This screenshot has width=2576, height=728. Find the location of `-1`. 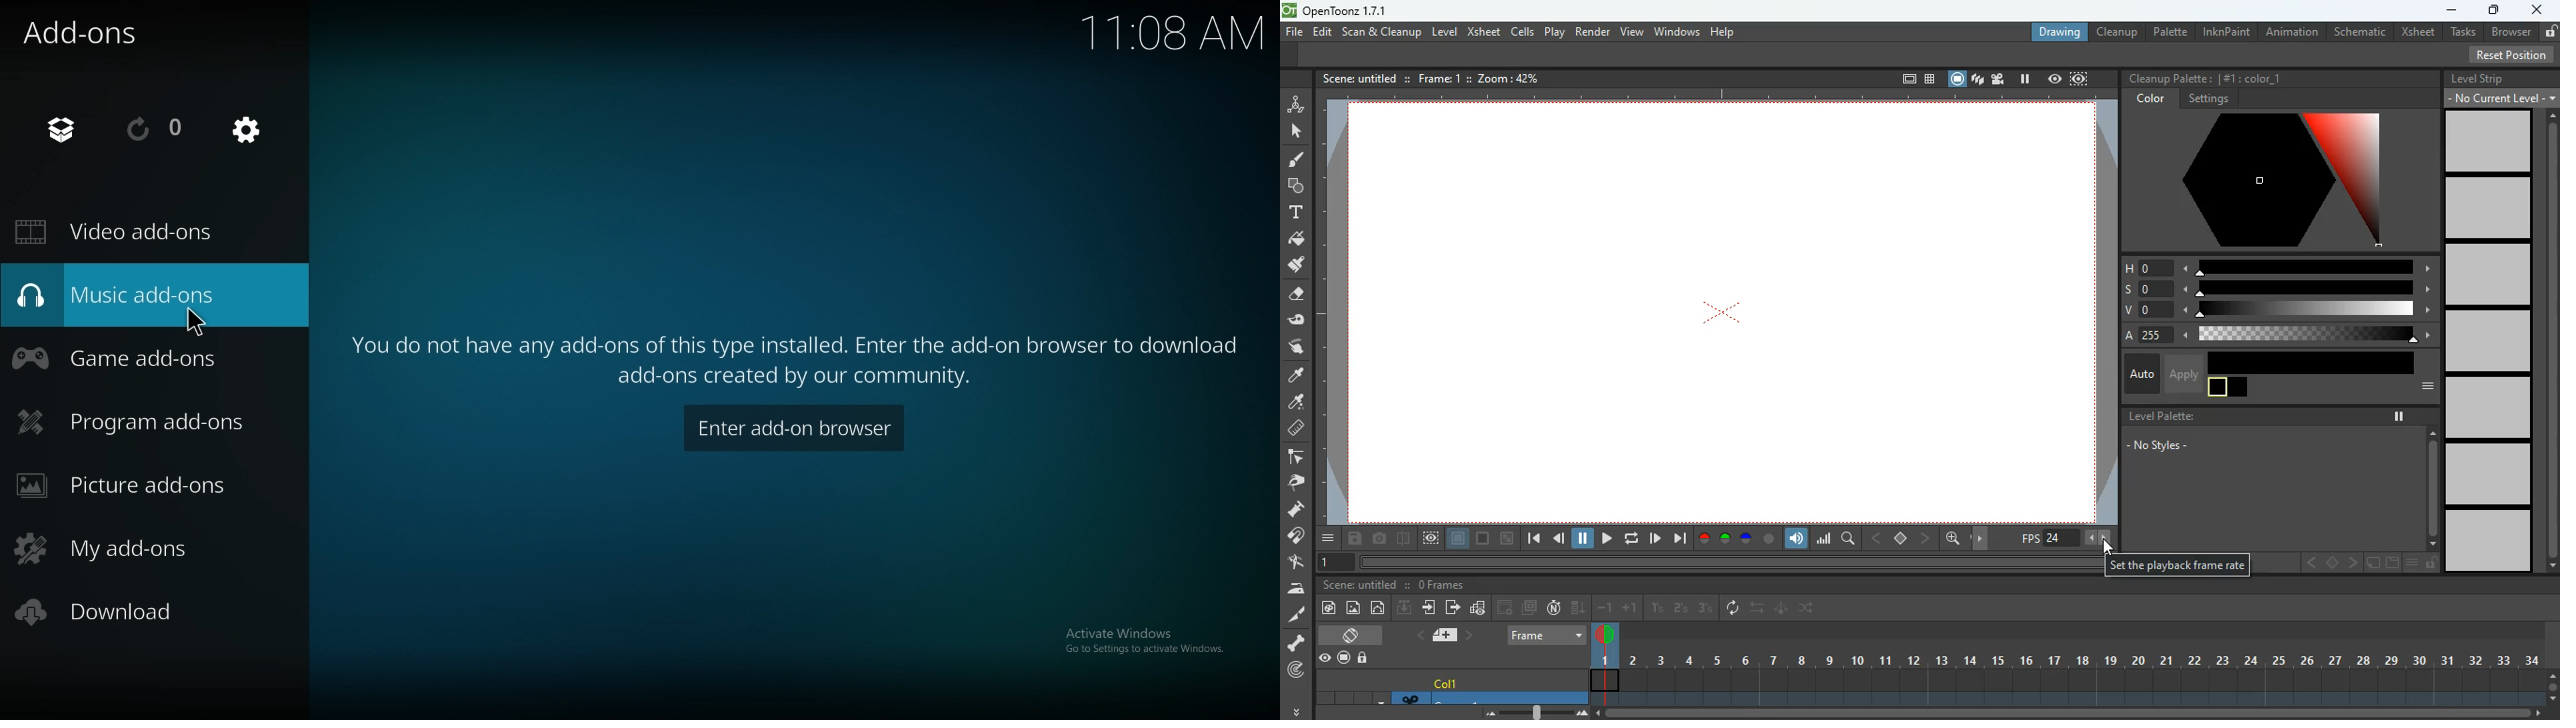

-1 is located at coordinates (1604, 609).